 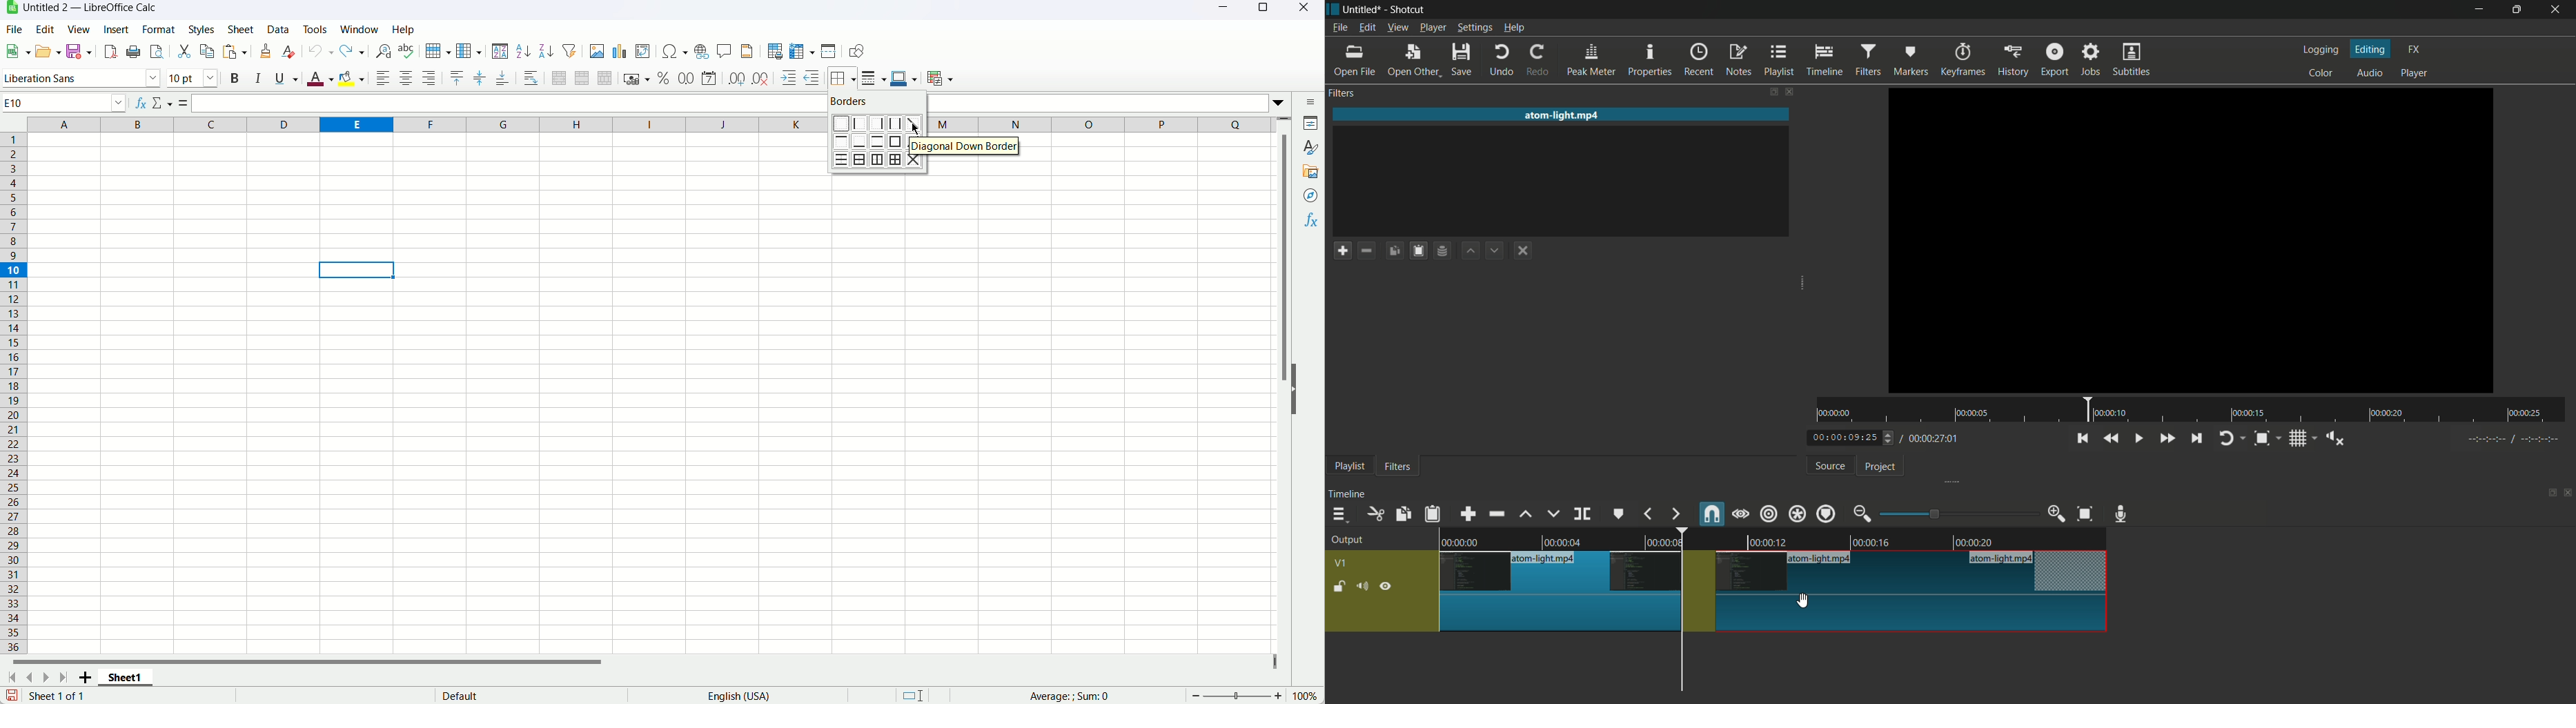 What do you see at coordinates (360, 29) in the screenshot?
I see `Window` at bounding box center [360, 29].